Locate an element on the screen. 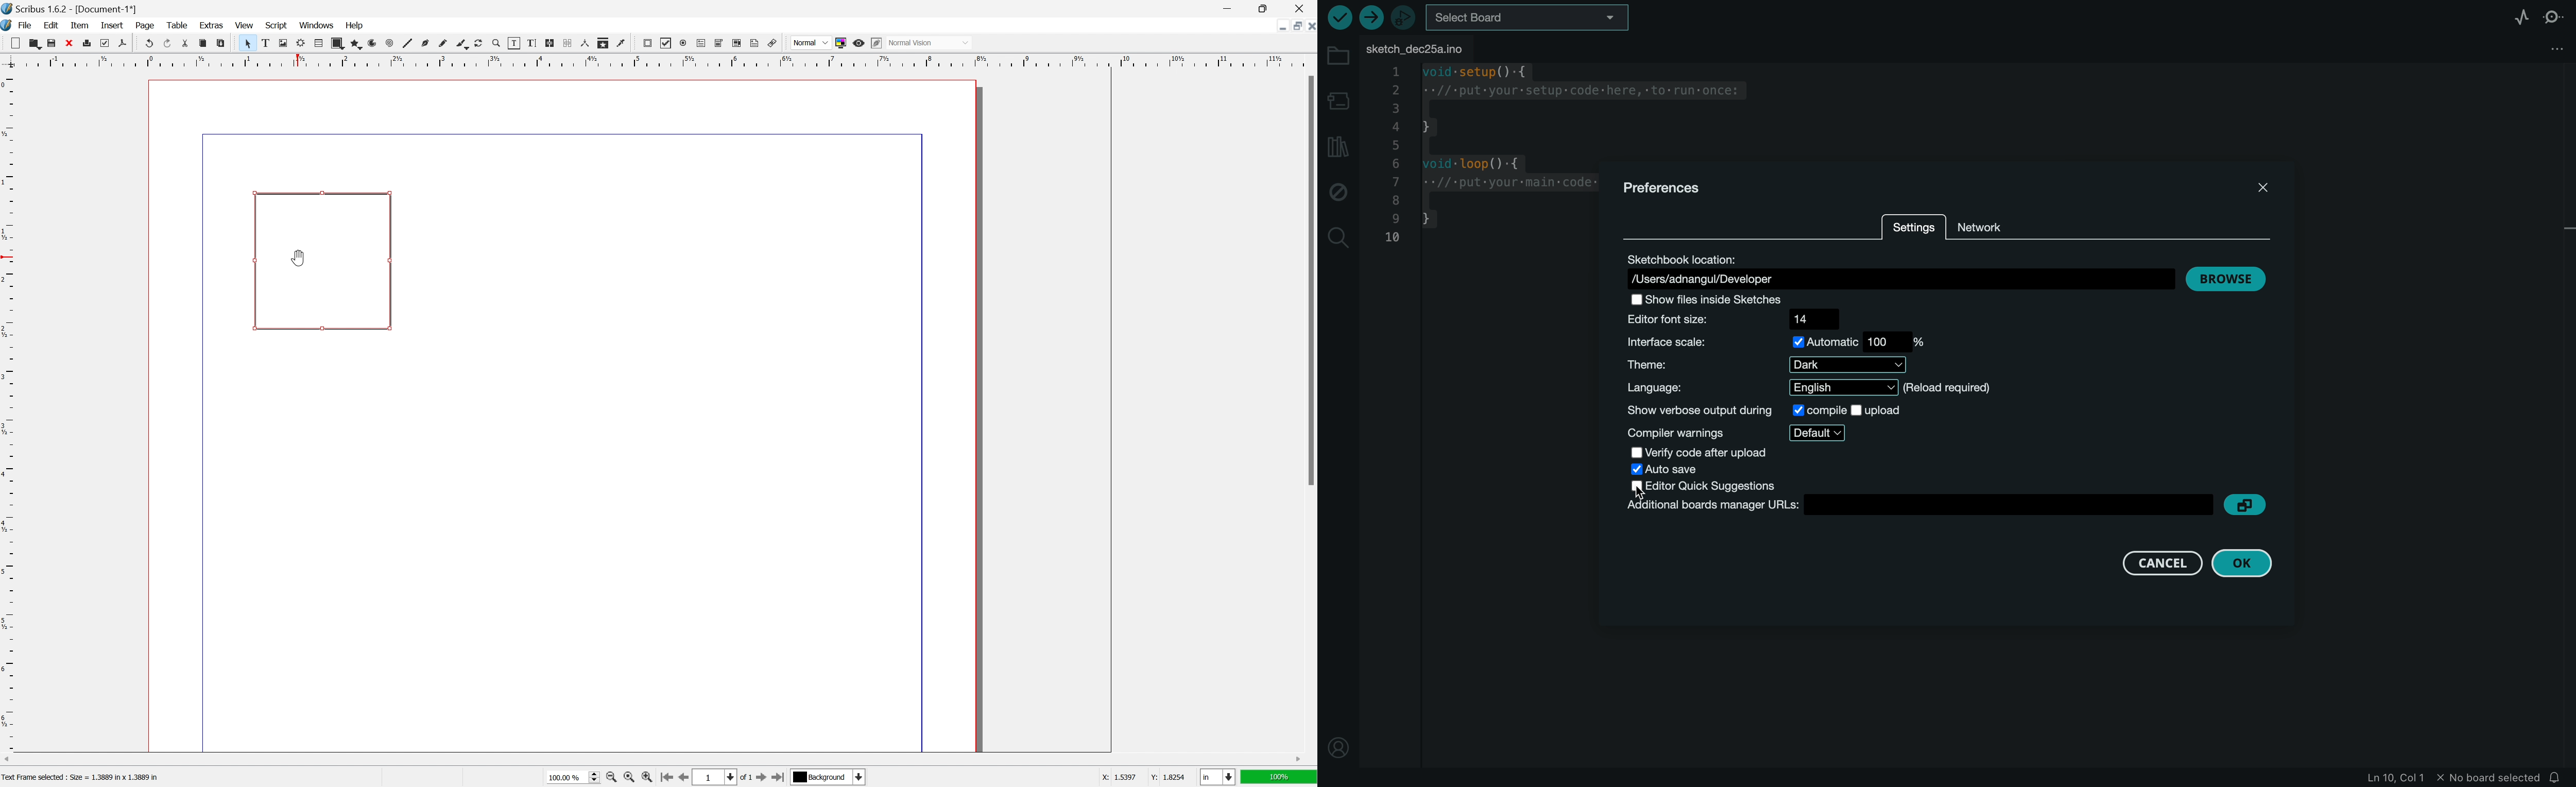 The width and height of the screenshot is (2576, 812). insert is located at coordinates (112, 24).